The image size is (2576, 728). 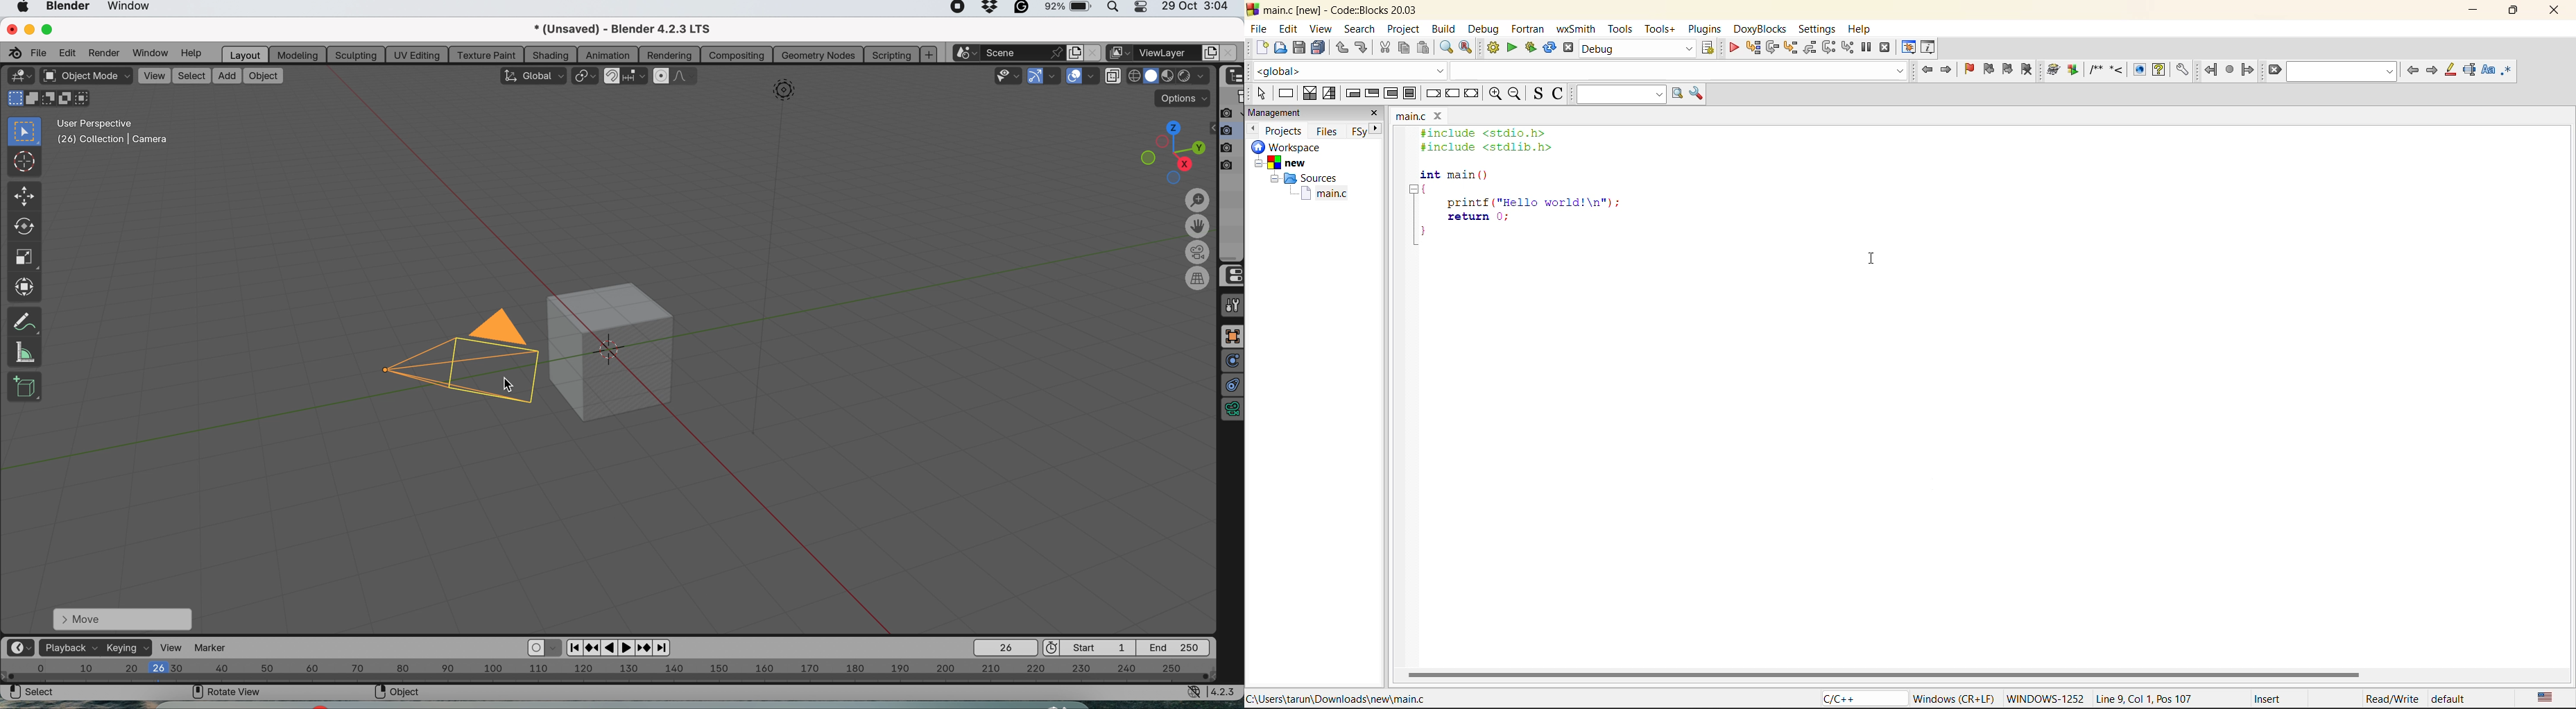 I want to click on help, so click(x=1864, y=27).